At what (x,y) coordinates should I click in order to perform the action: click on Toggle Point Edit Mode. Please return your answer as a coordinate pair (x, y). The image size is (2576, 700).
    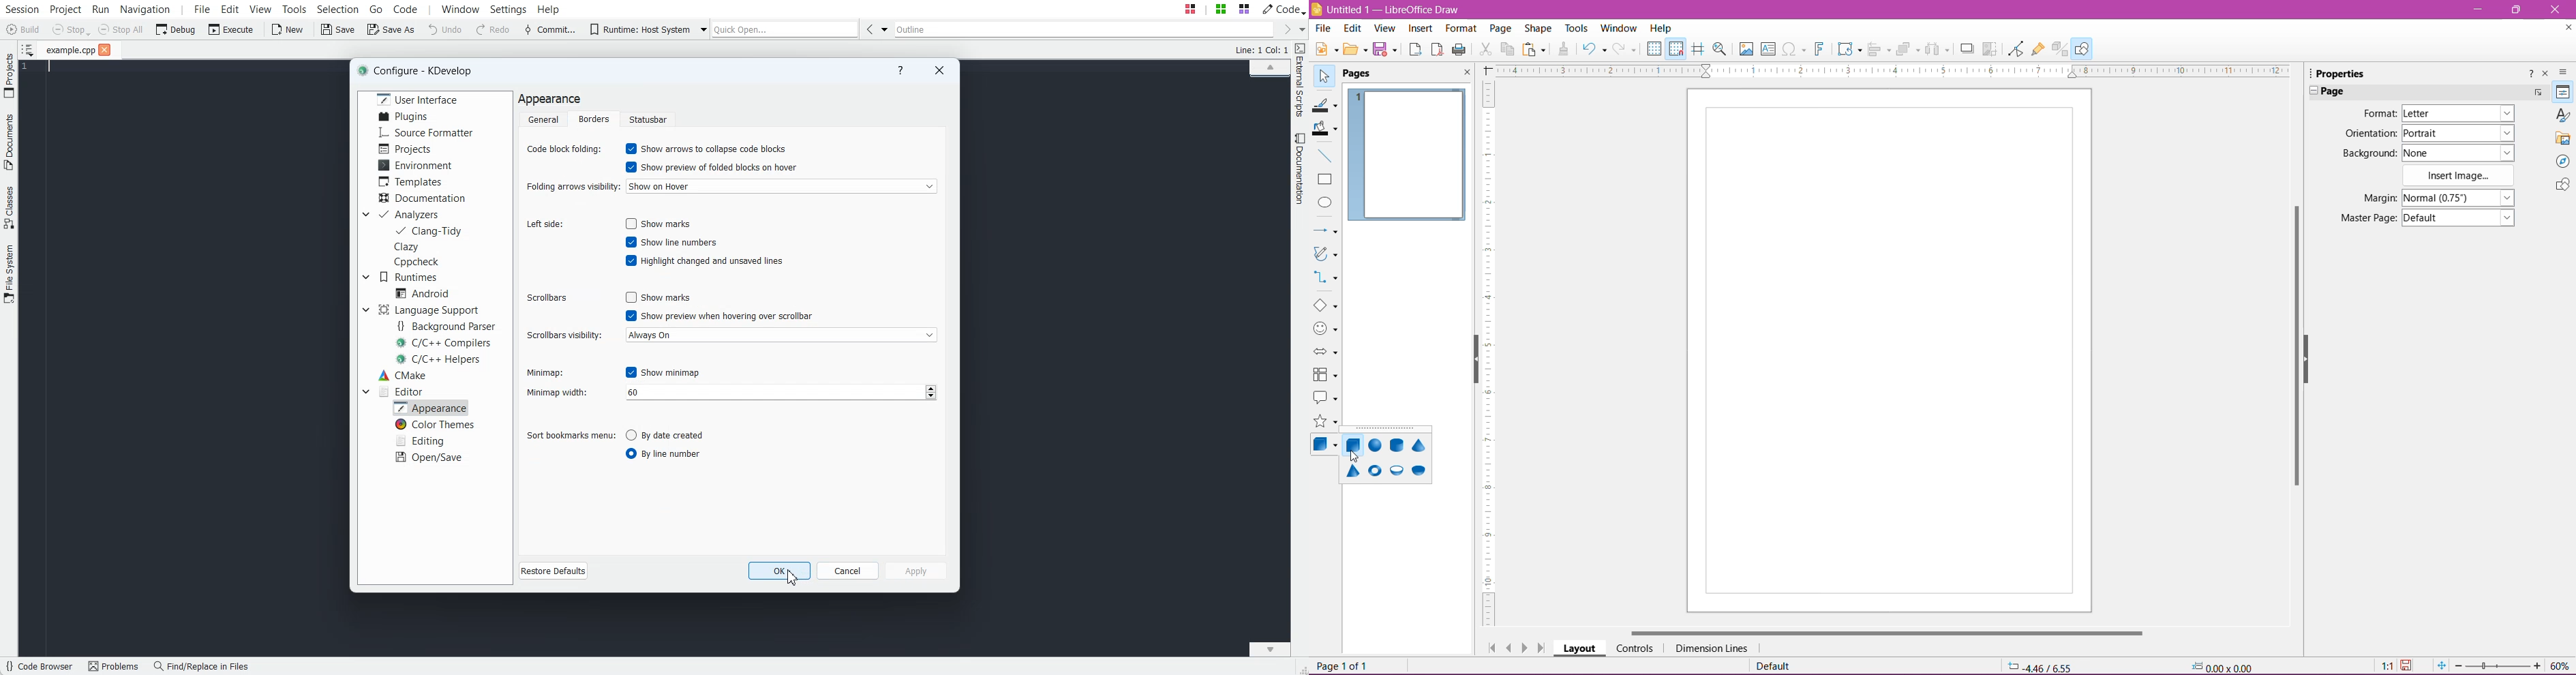
    Looking at the image, I should click on (2015, 49).